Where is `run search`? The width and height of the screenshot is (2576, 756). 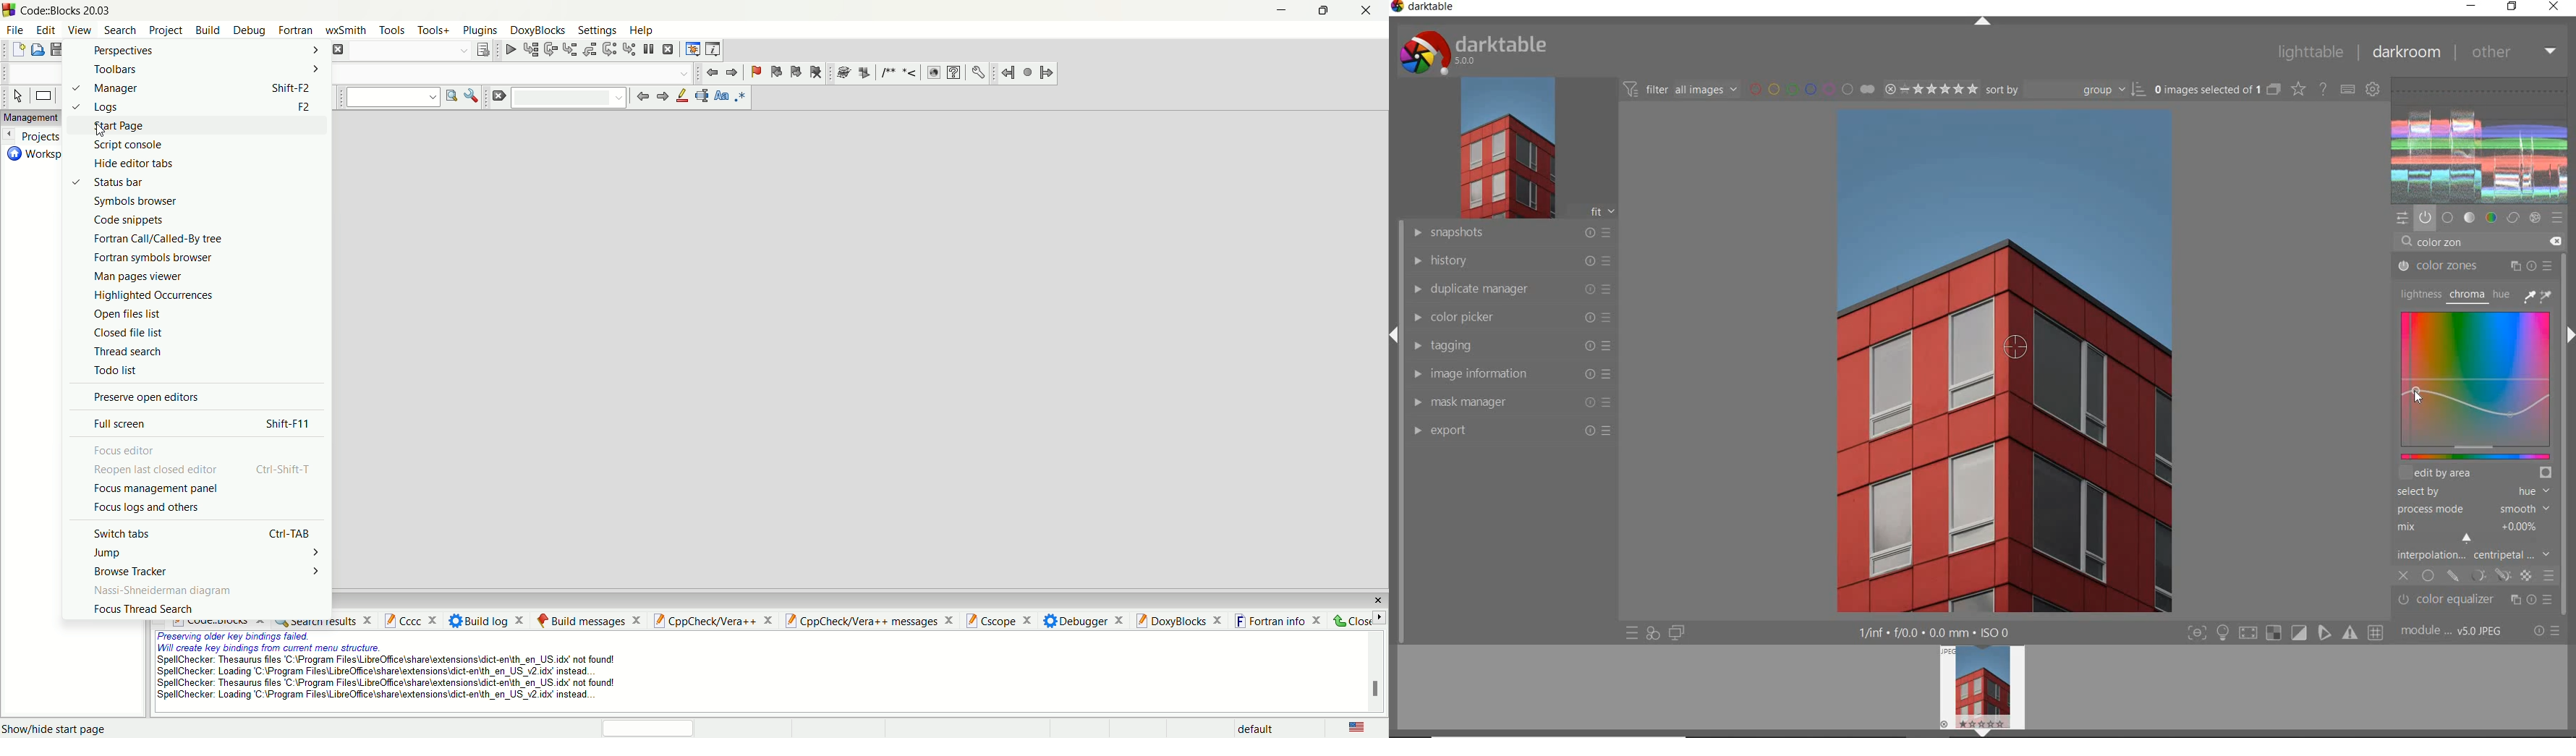 run search is located at coordinates (452, 97).